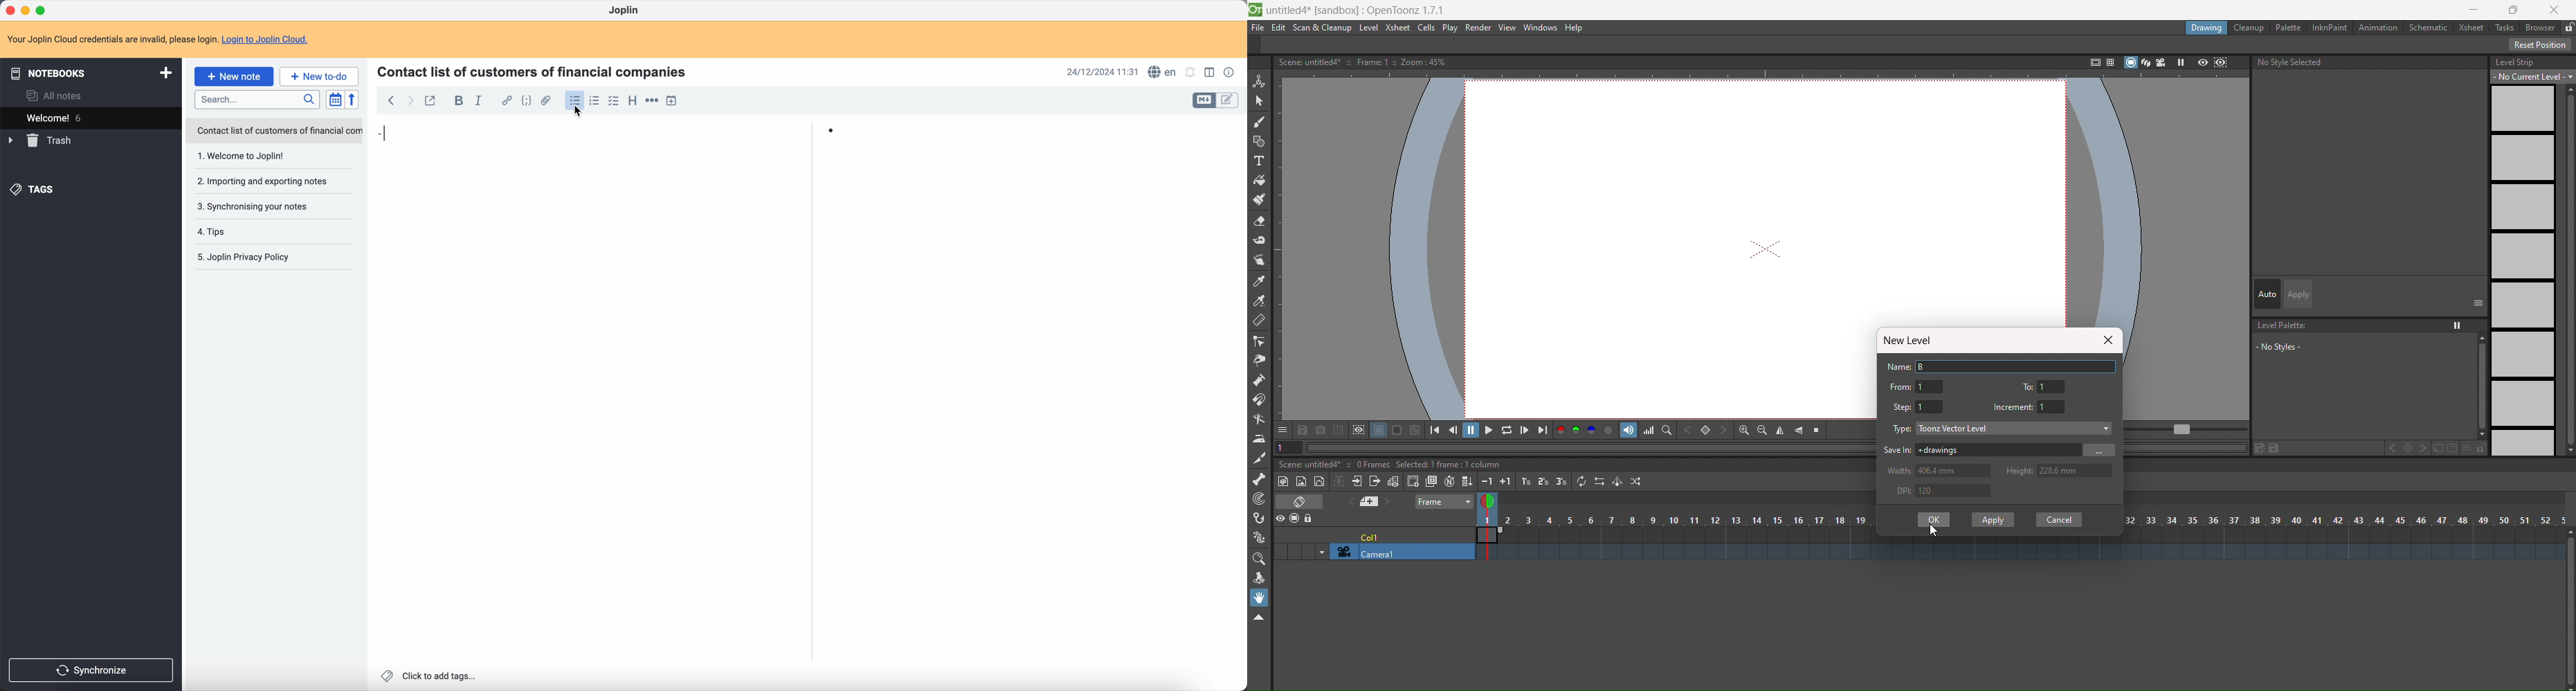 The image size is (2576, 700). What do you see at coordinates (582, 113) in the screenshot?
I see `Cursor` at bounding box center [582, 113].